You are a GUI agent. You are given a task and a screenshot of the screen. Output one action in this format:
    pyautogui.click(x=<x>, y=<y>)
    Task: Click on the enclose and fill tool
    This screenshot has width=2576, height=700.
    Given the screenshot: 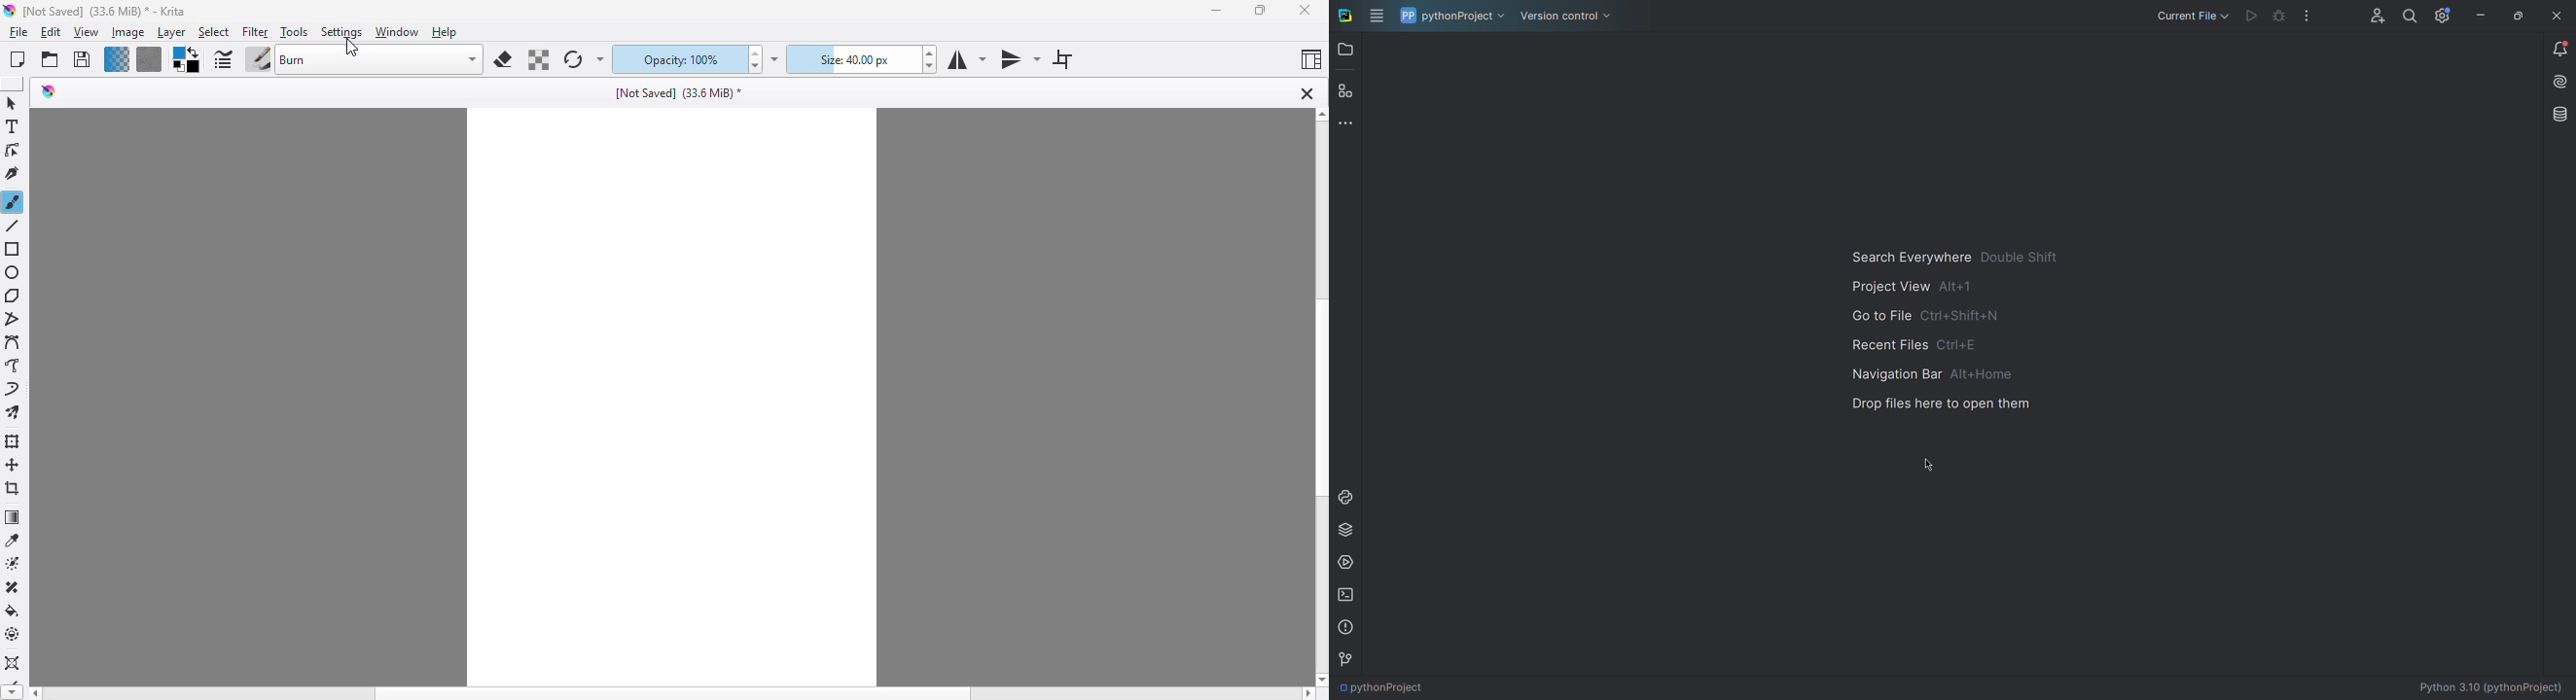 What is the action you would take?
    pyautogui.click(x=13, y=634)
    